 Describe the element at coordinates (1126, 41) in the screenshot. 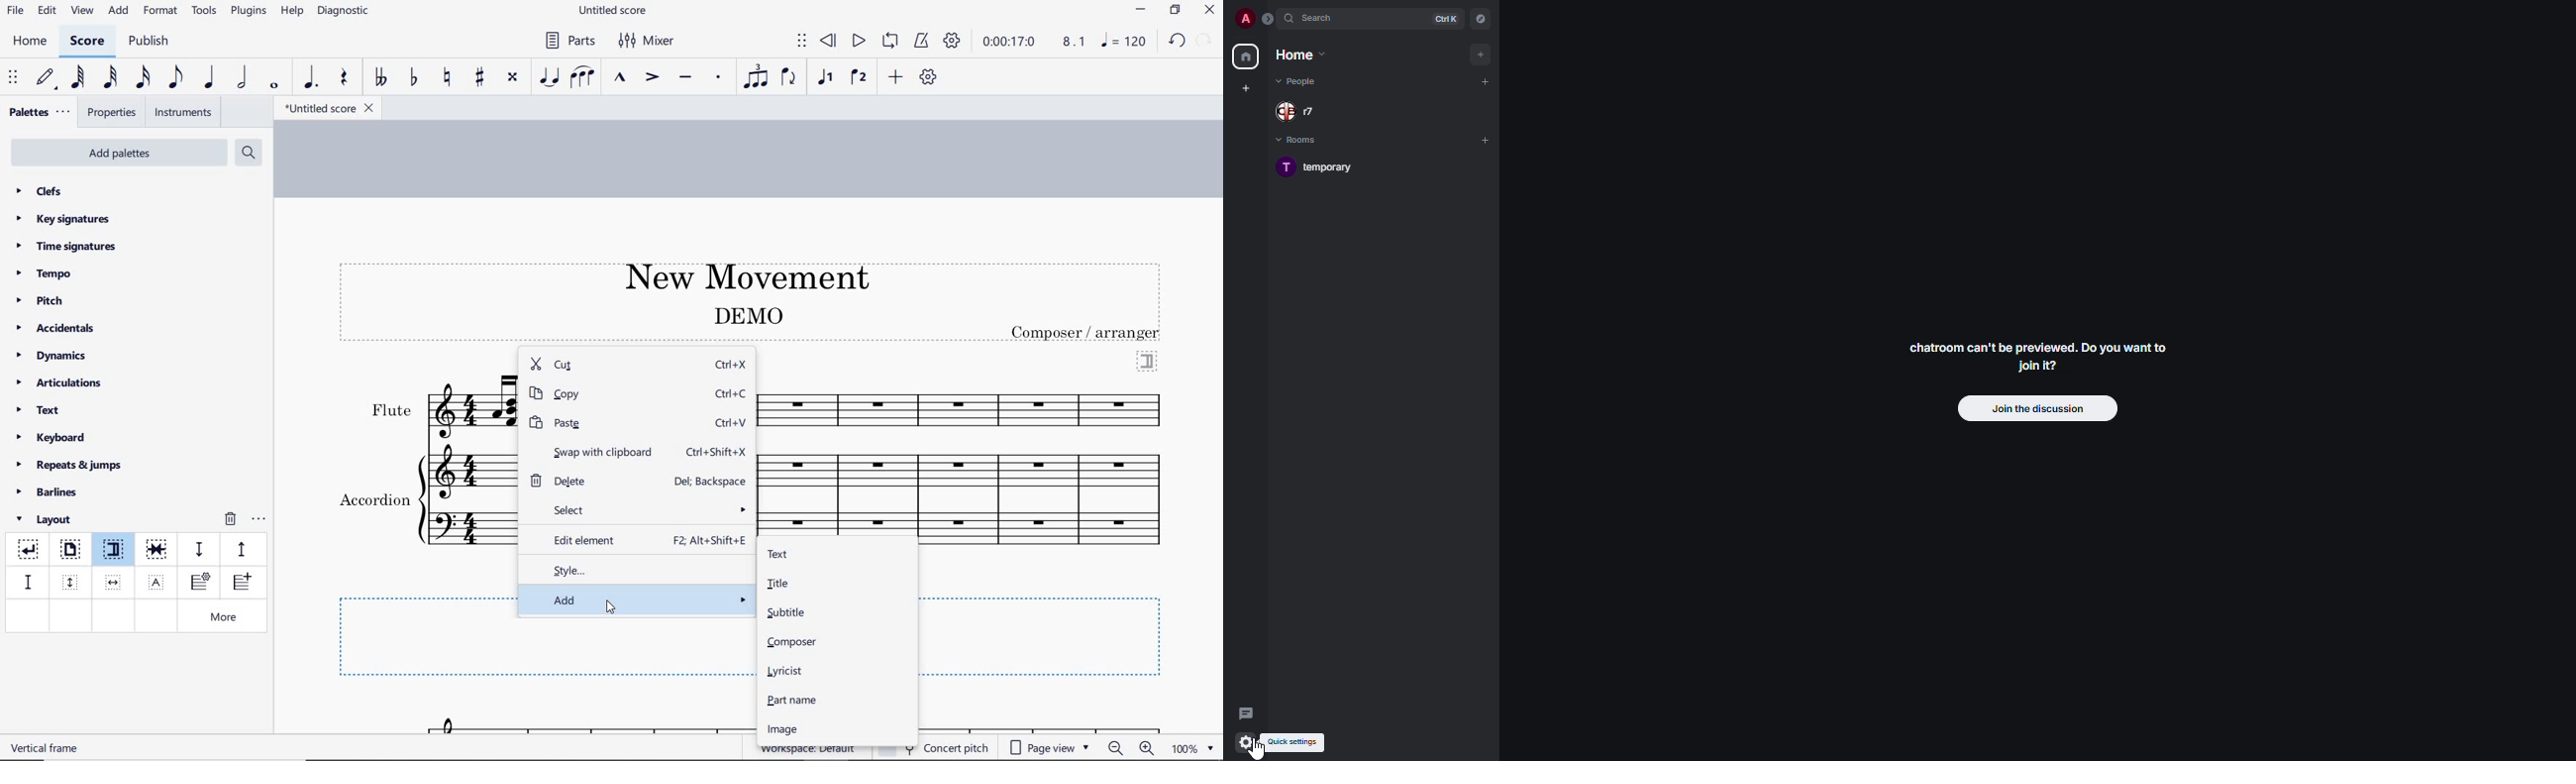

I see `NOTE` at that location.